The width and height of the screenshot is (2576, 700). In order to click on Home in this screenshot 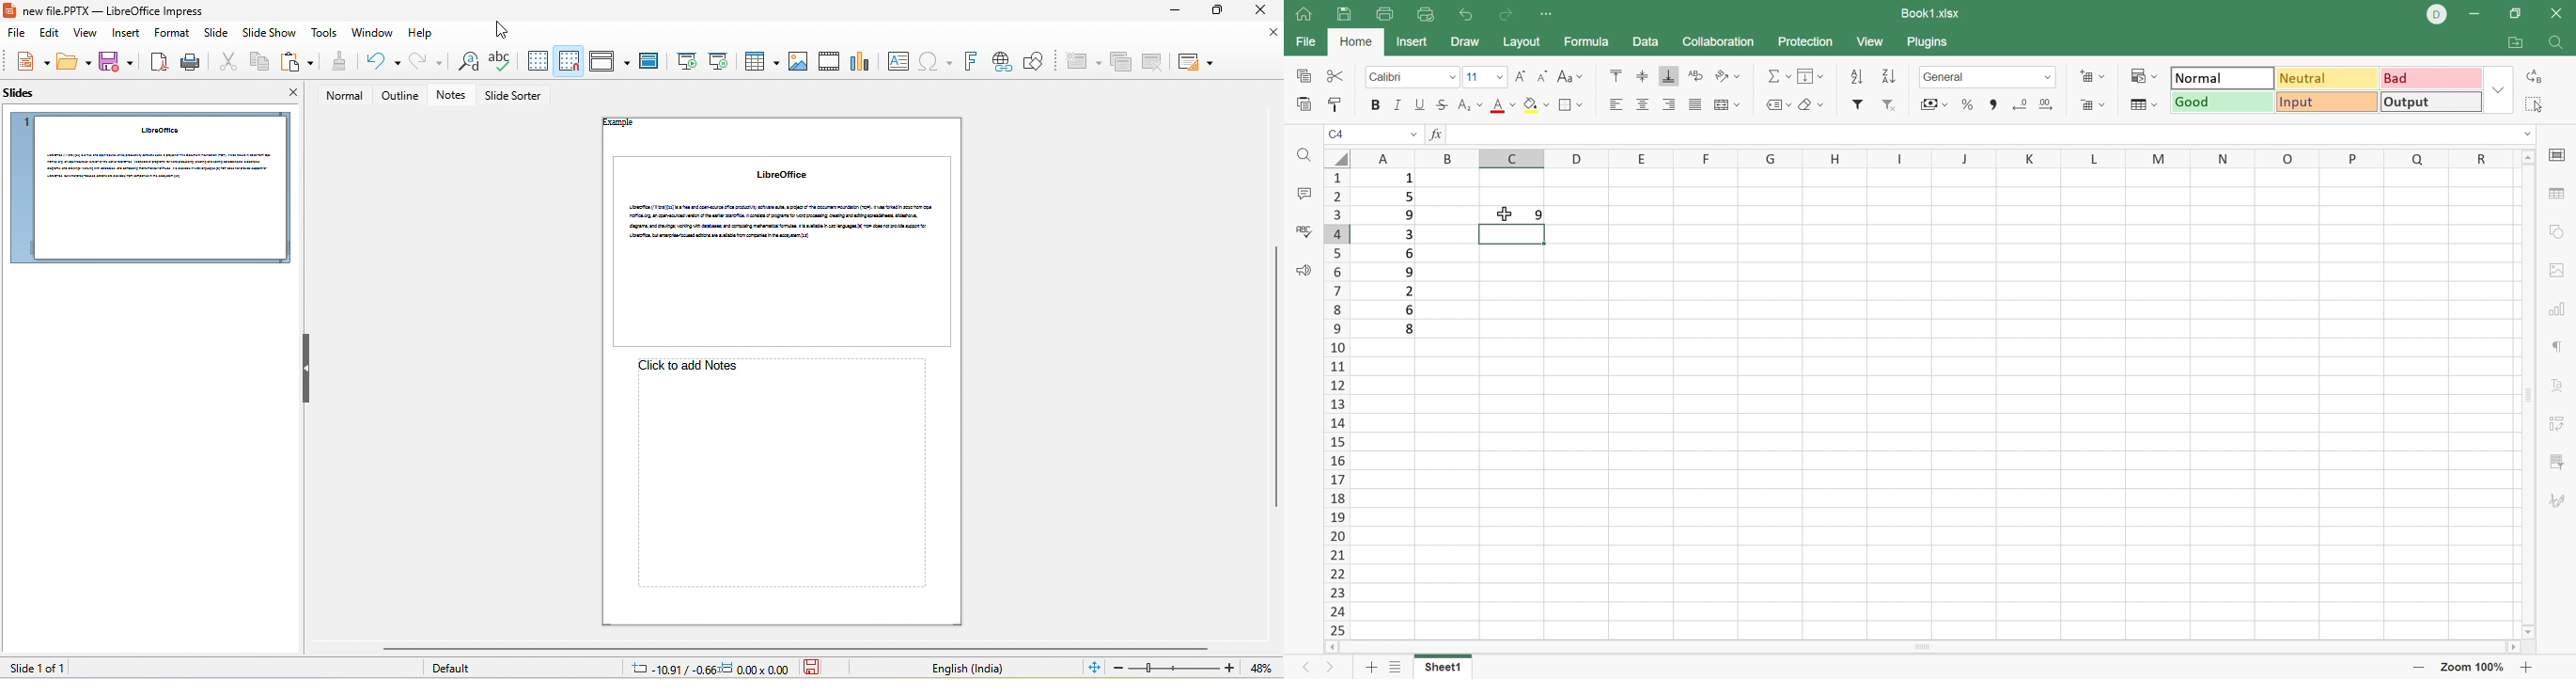, I will do `click(1356, 43)`.